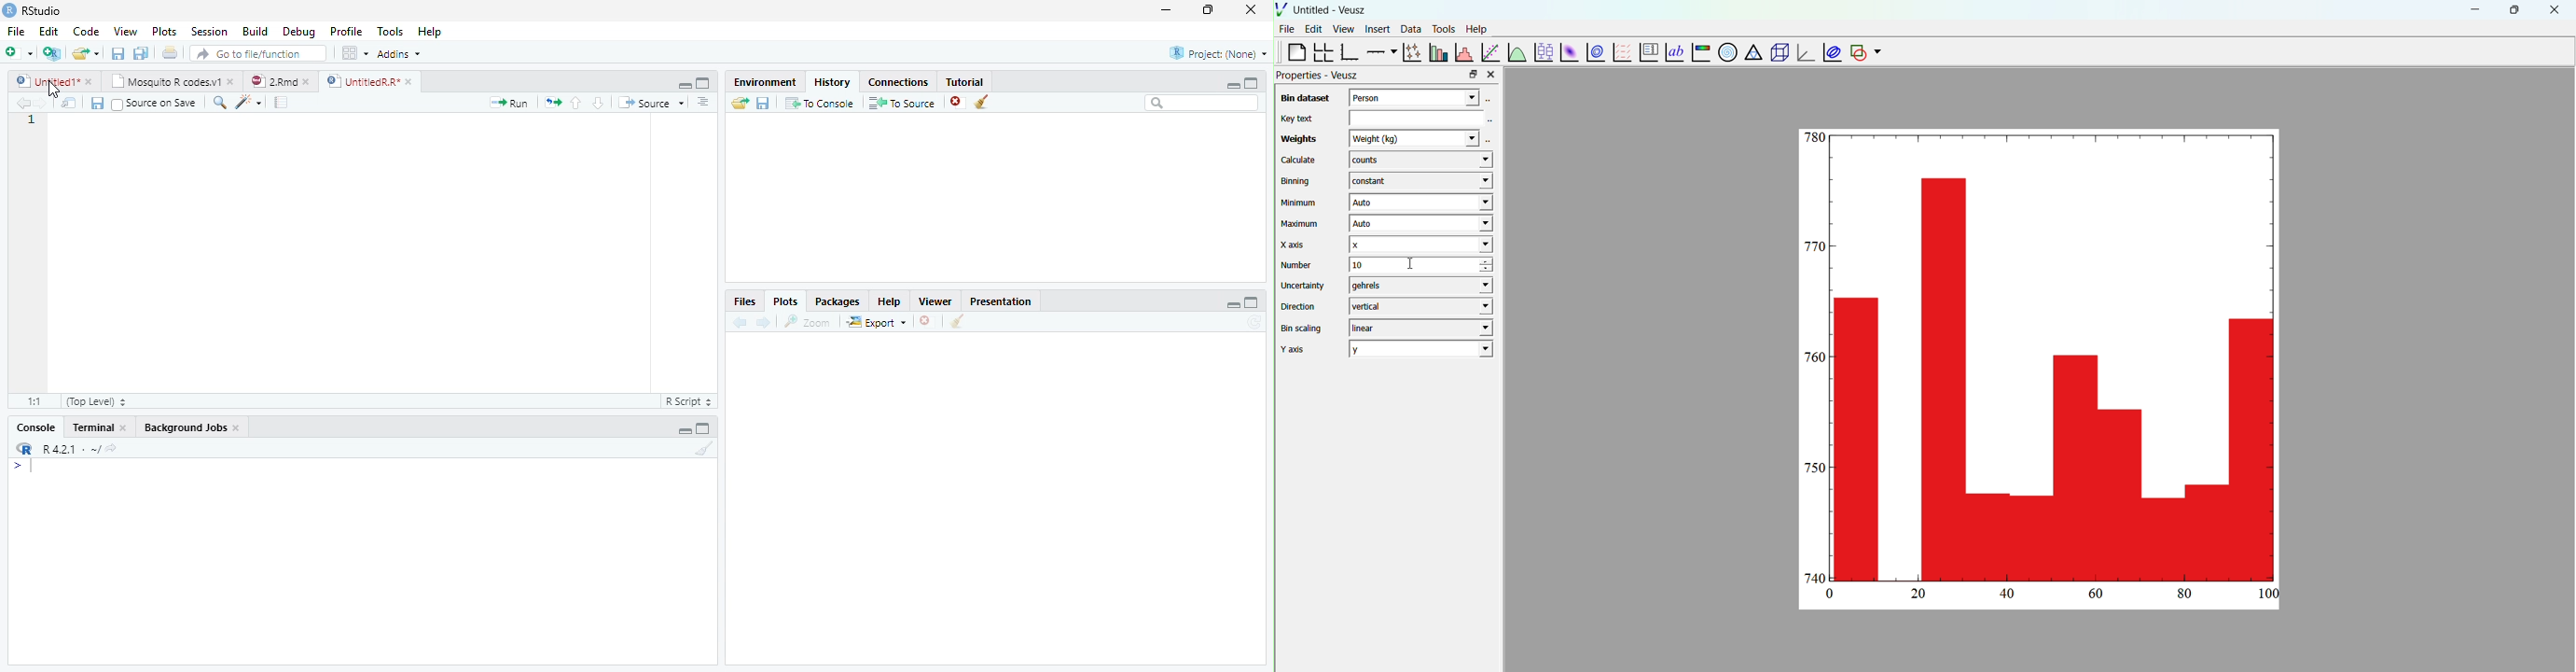 This screenshot has height=672, width=2576. Describe the element at coordinates (1251, 9) in the screenshot. I see `close` at that location.